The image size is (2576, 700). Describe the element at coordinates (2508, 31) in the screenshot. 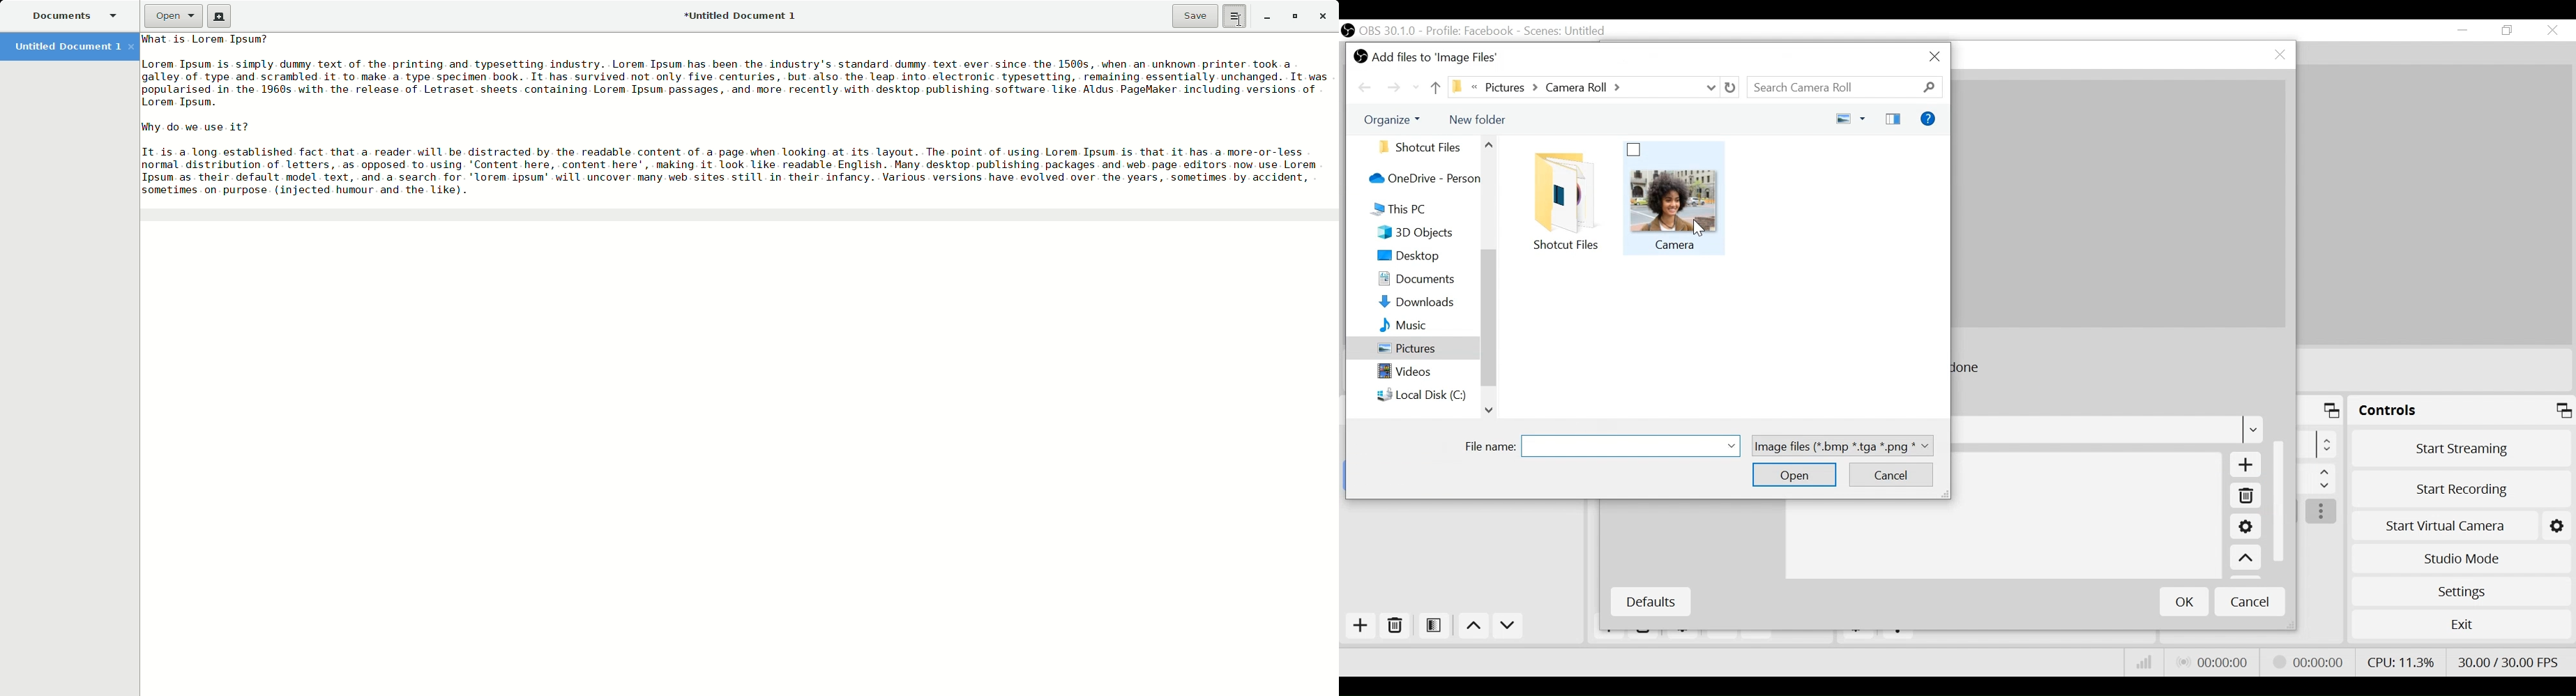

I see `Restore` at that location.